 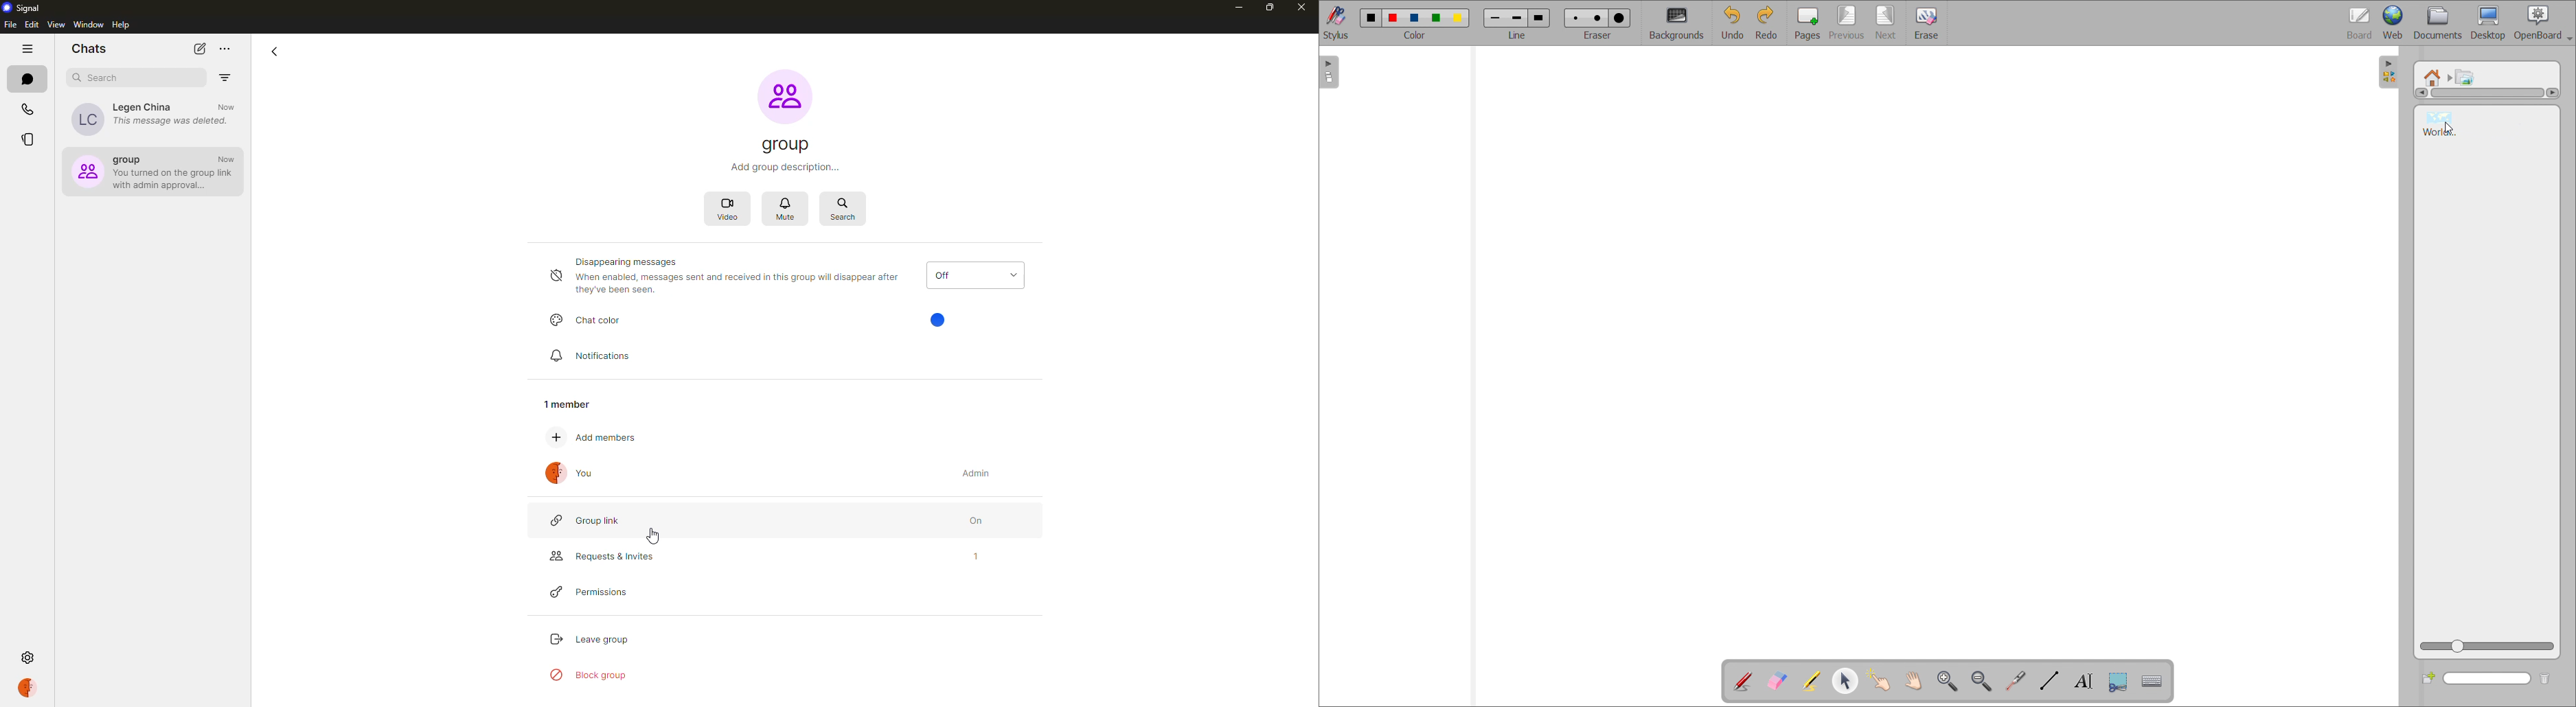 I want to click on view, so click(x=56, y=25).